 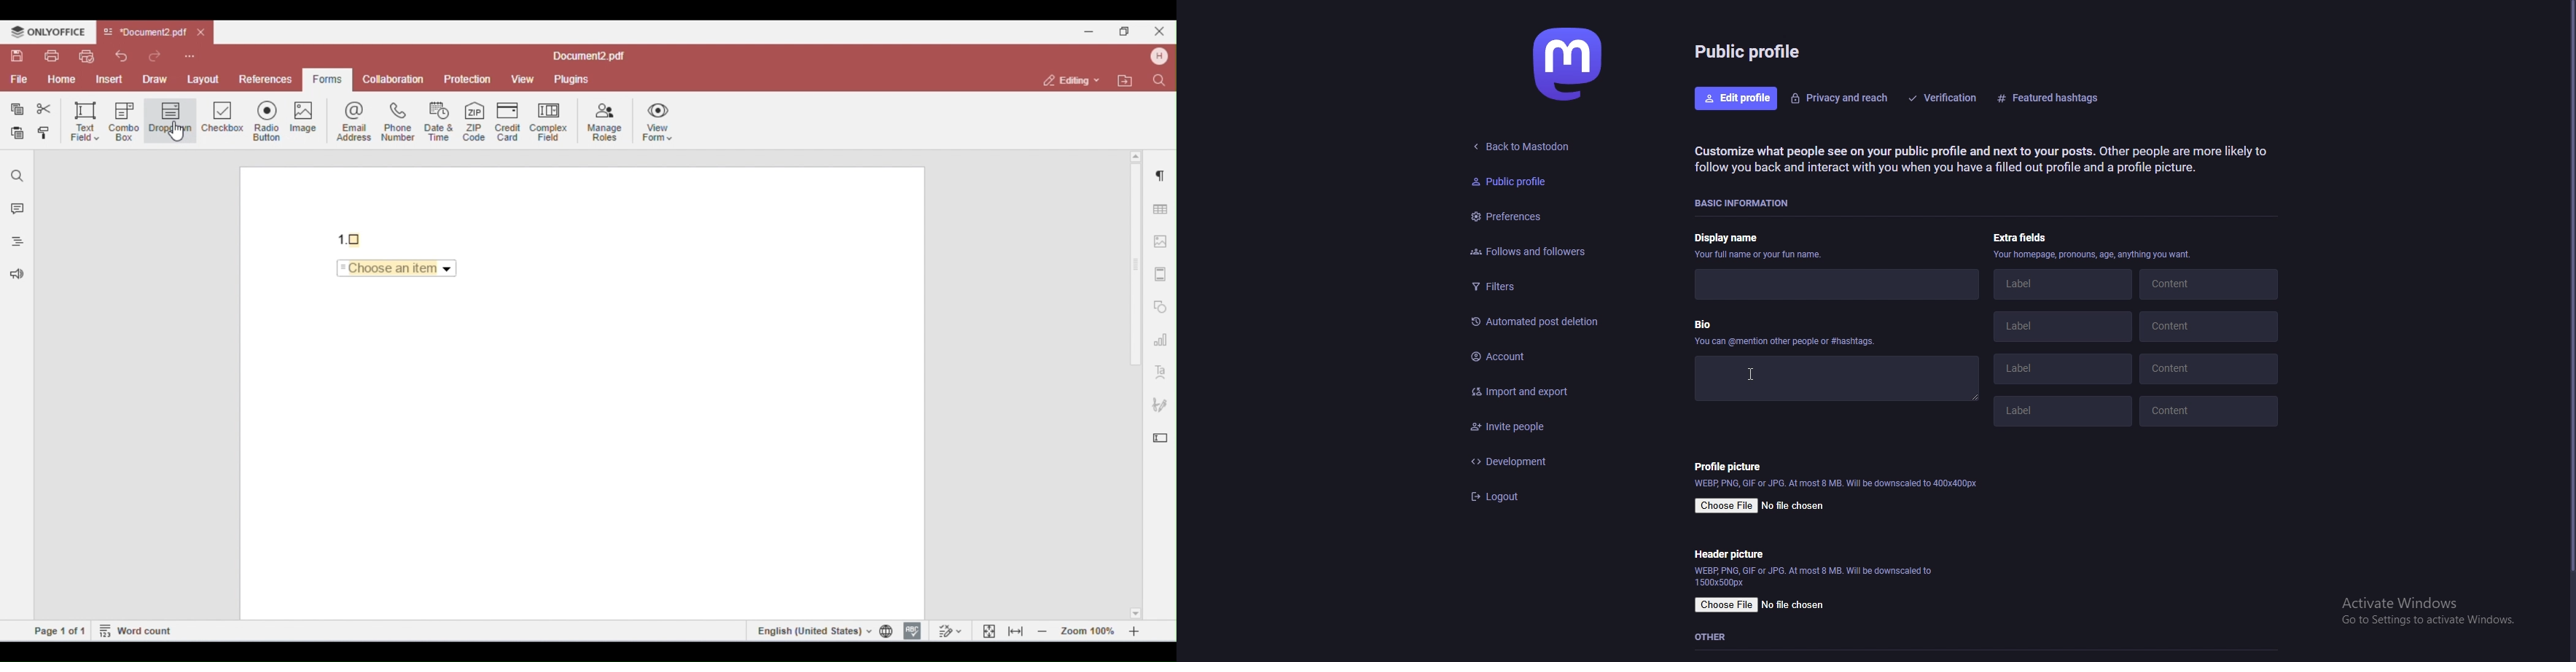 What do you see at coordinates (1714, 637) in the screenshot?
I see `other` at bounding box center [1714, 637].